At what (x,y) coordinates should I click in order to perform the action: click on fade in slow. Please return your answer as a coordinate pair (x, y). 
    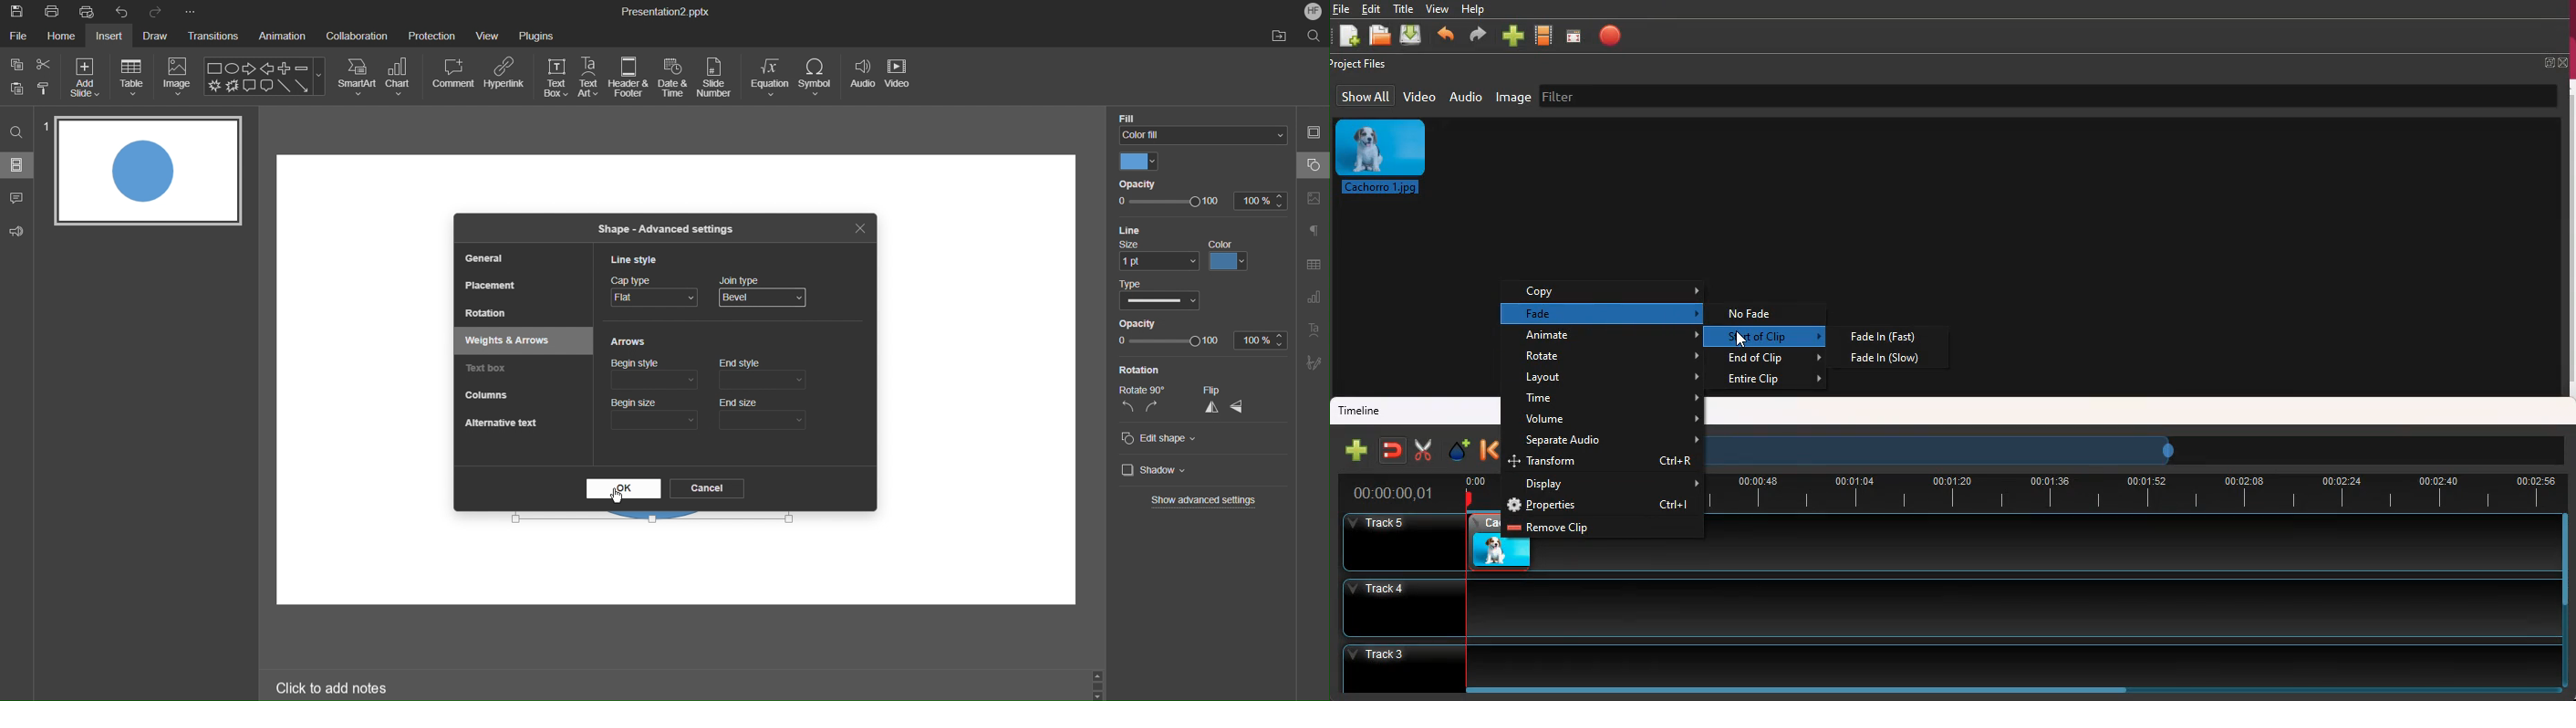
    Looking at the image, I should click on (1895, 360).